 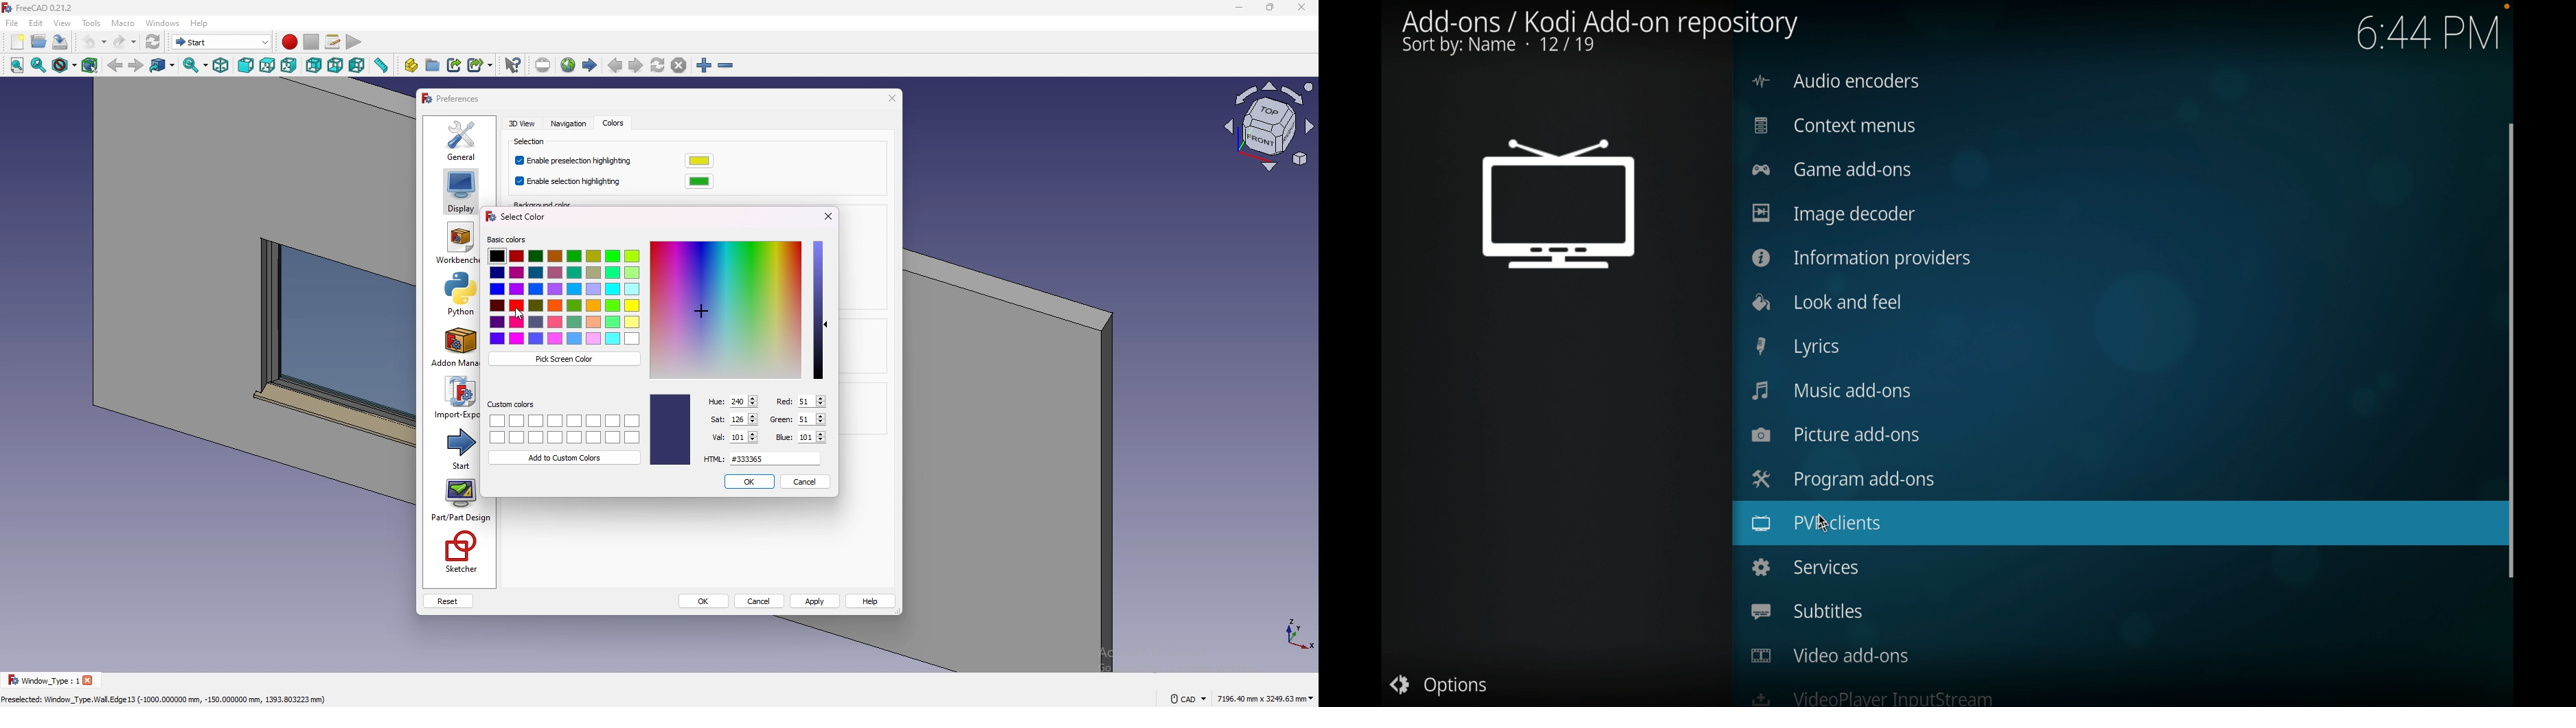 What do you see at coordinates (811, 419) in the screenshot?
I see `51 ` at bounding box center [811, 419].